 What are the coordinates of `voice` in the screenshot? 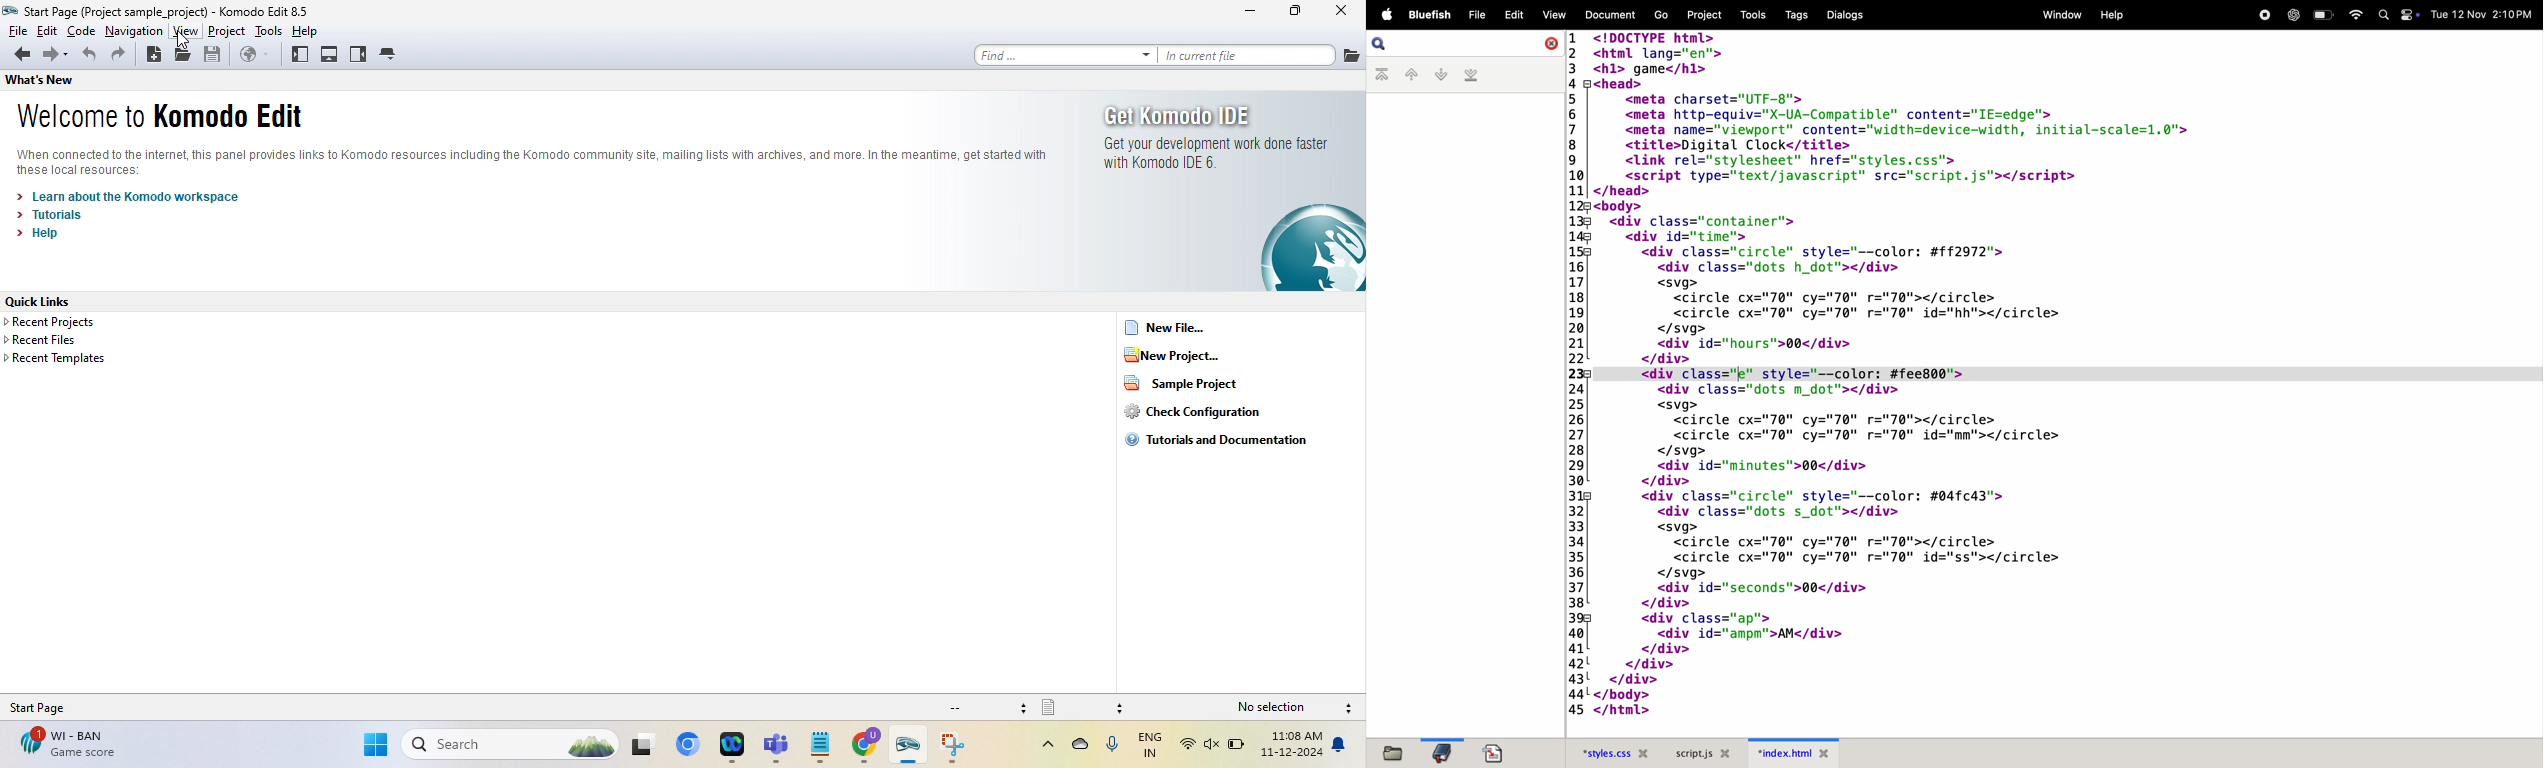 It's located at (1112, 749).